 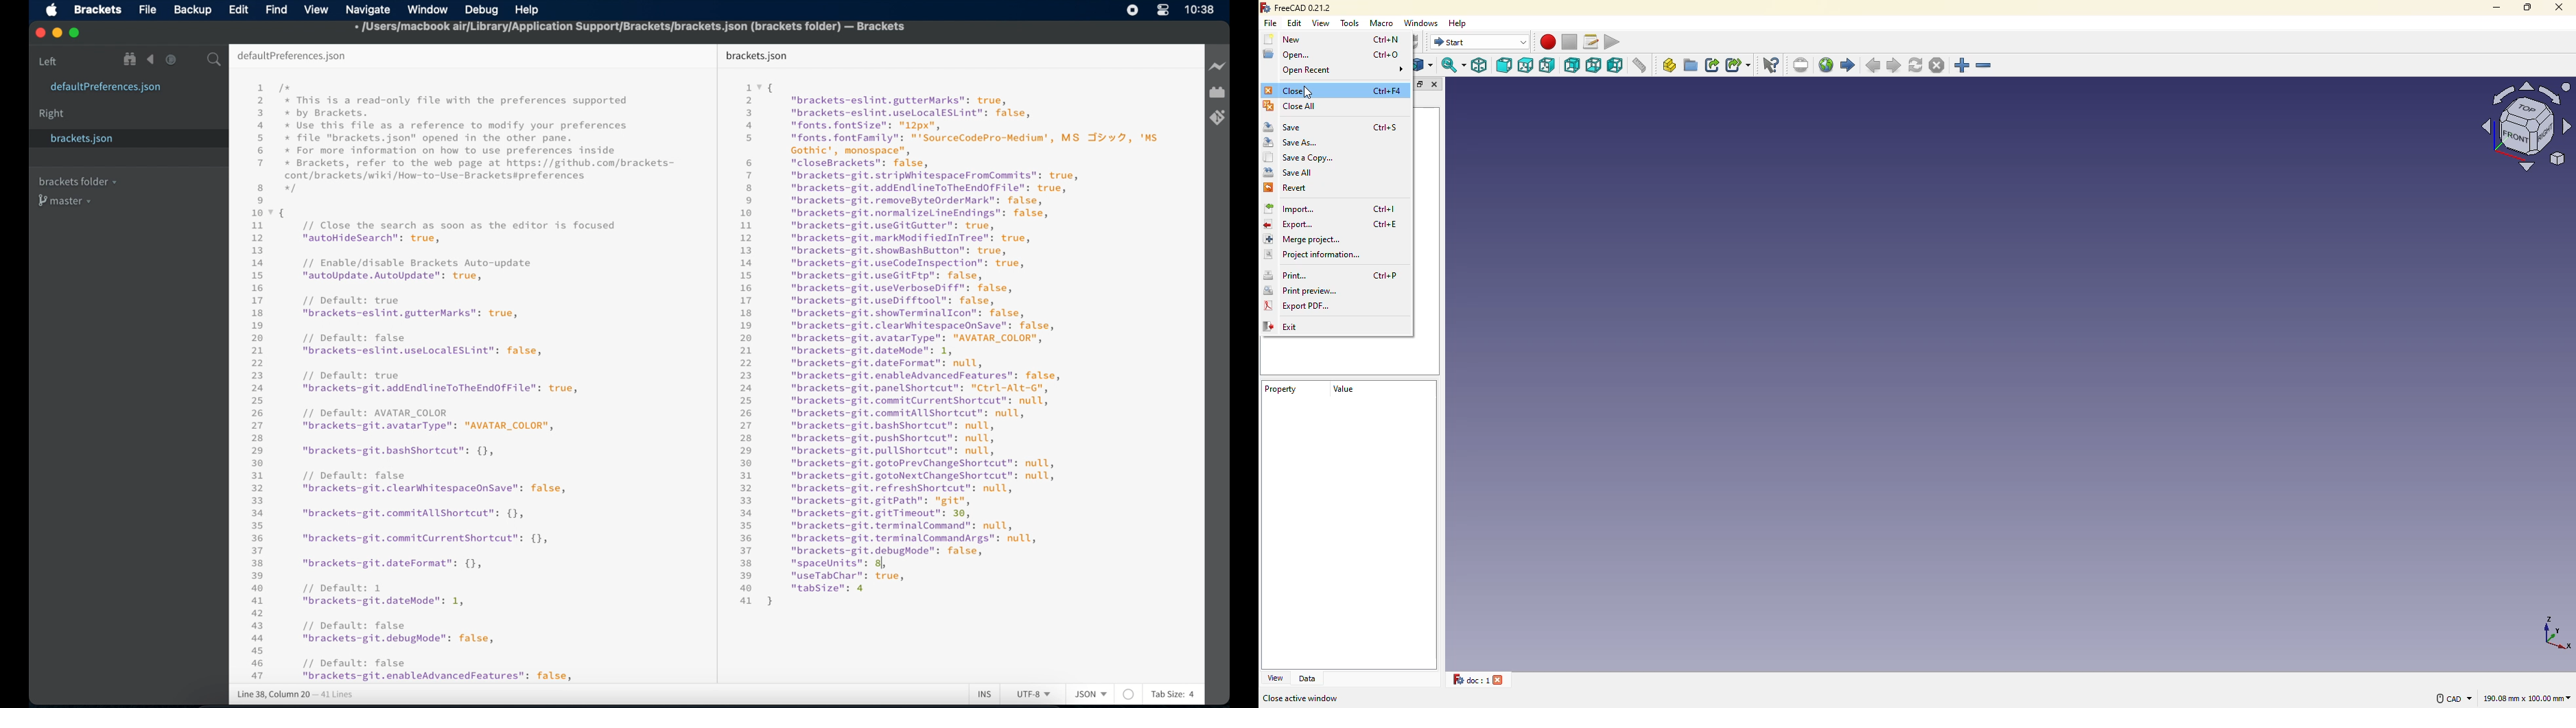 What do you see at coordinates (1308, 92) in the screenshot?
I see `cursor` at bounding box center [1308, 92].